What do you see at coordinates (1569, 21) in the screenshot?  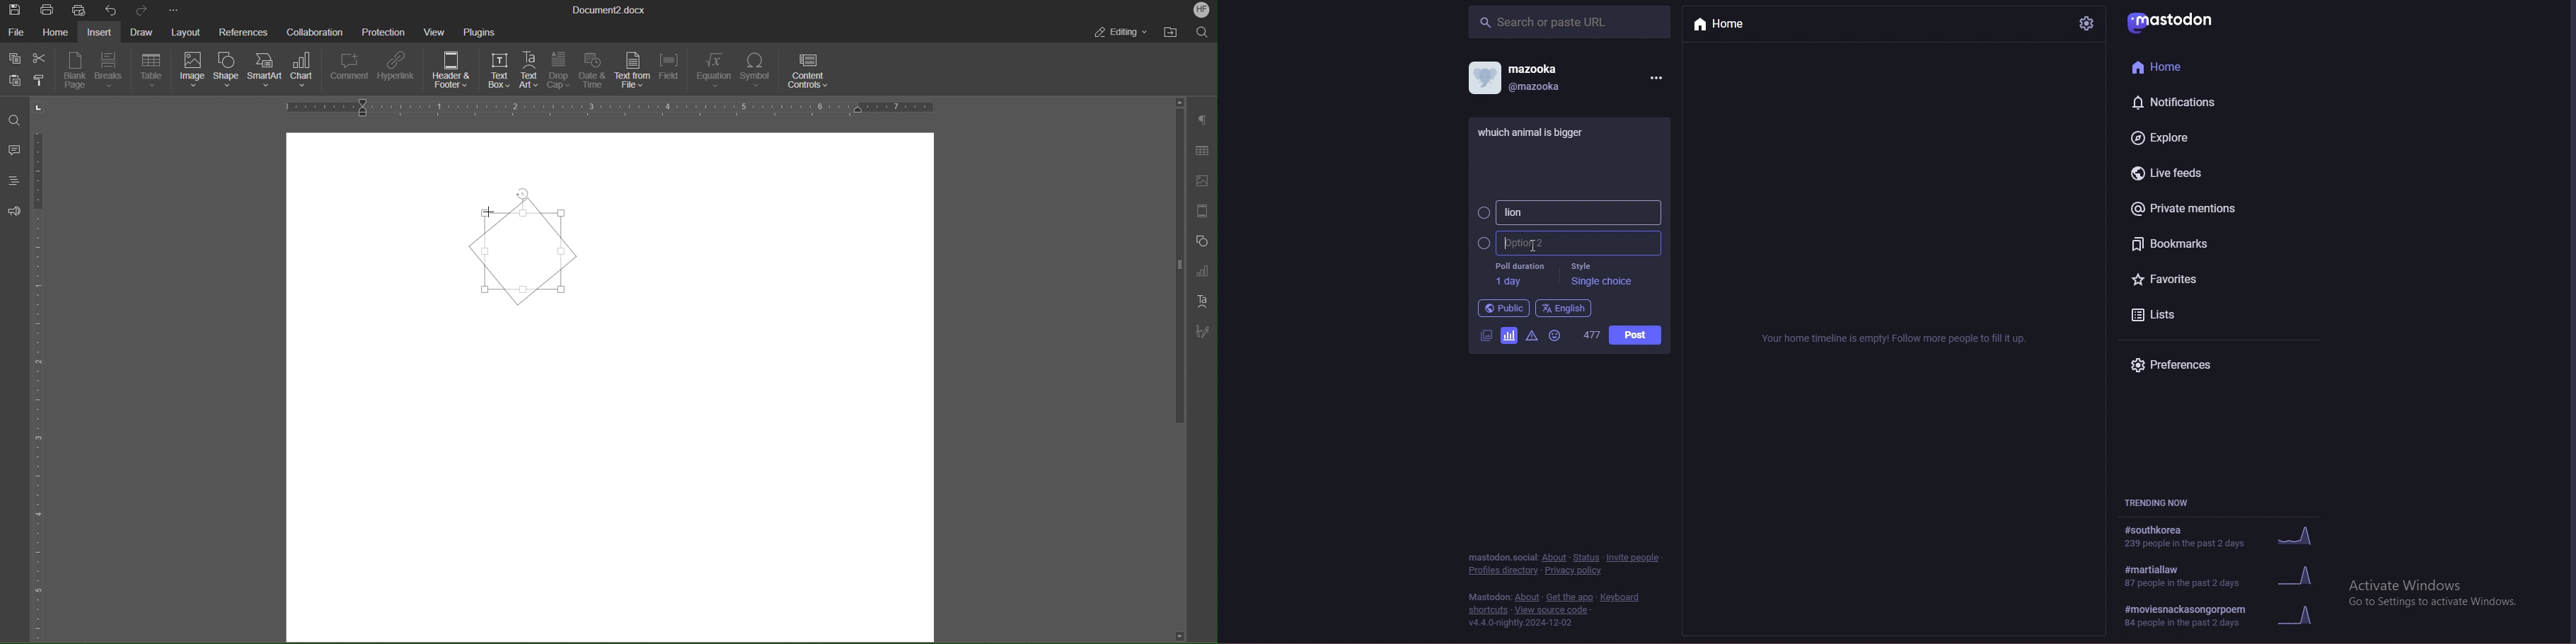 I see `search bar` at bounding box center [1569, 21].